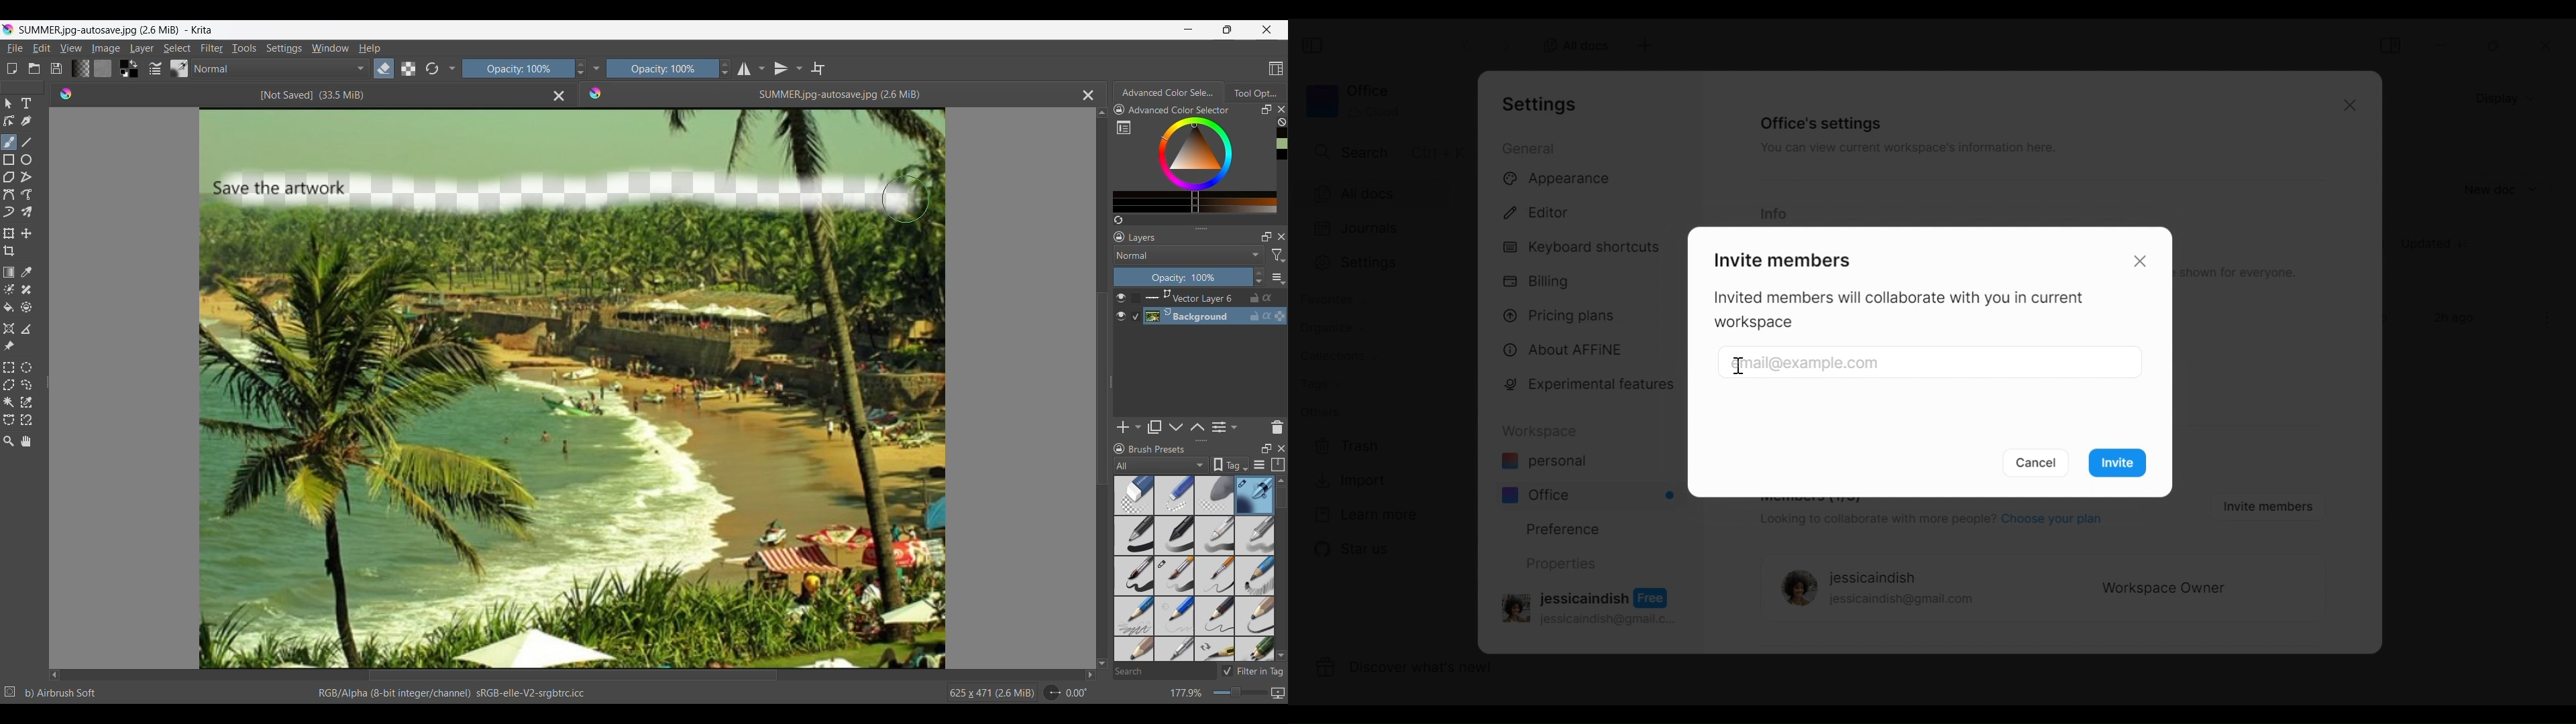 Image resolution: width=2576 pixels, height=728 pixels. Describe the element at coordinates (989, 693) in the screenshot. I see `625 x 471 (2.6 MiB)` at that location.